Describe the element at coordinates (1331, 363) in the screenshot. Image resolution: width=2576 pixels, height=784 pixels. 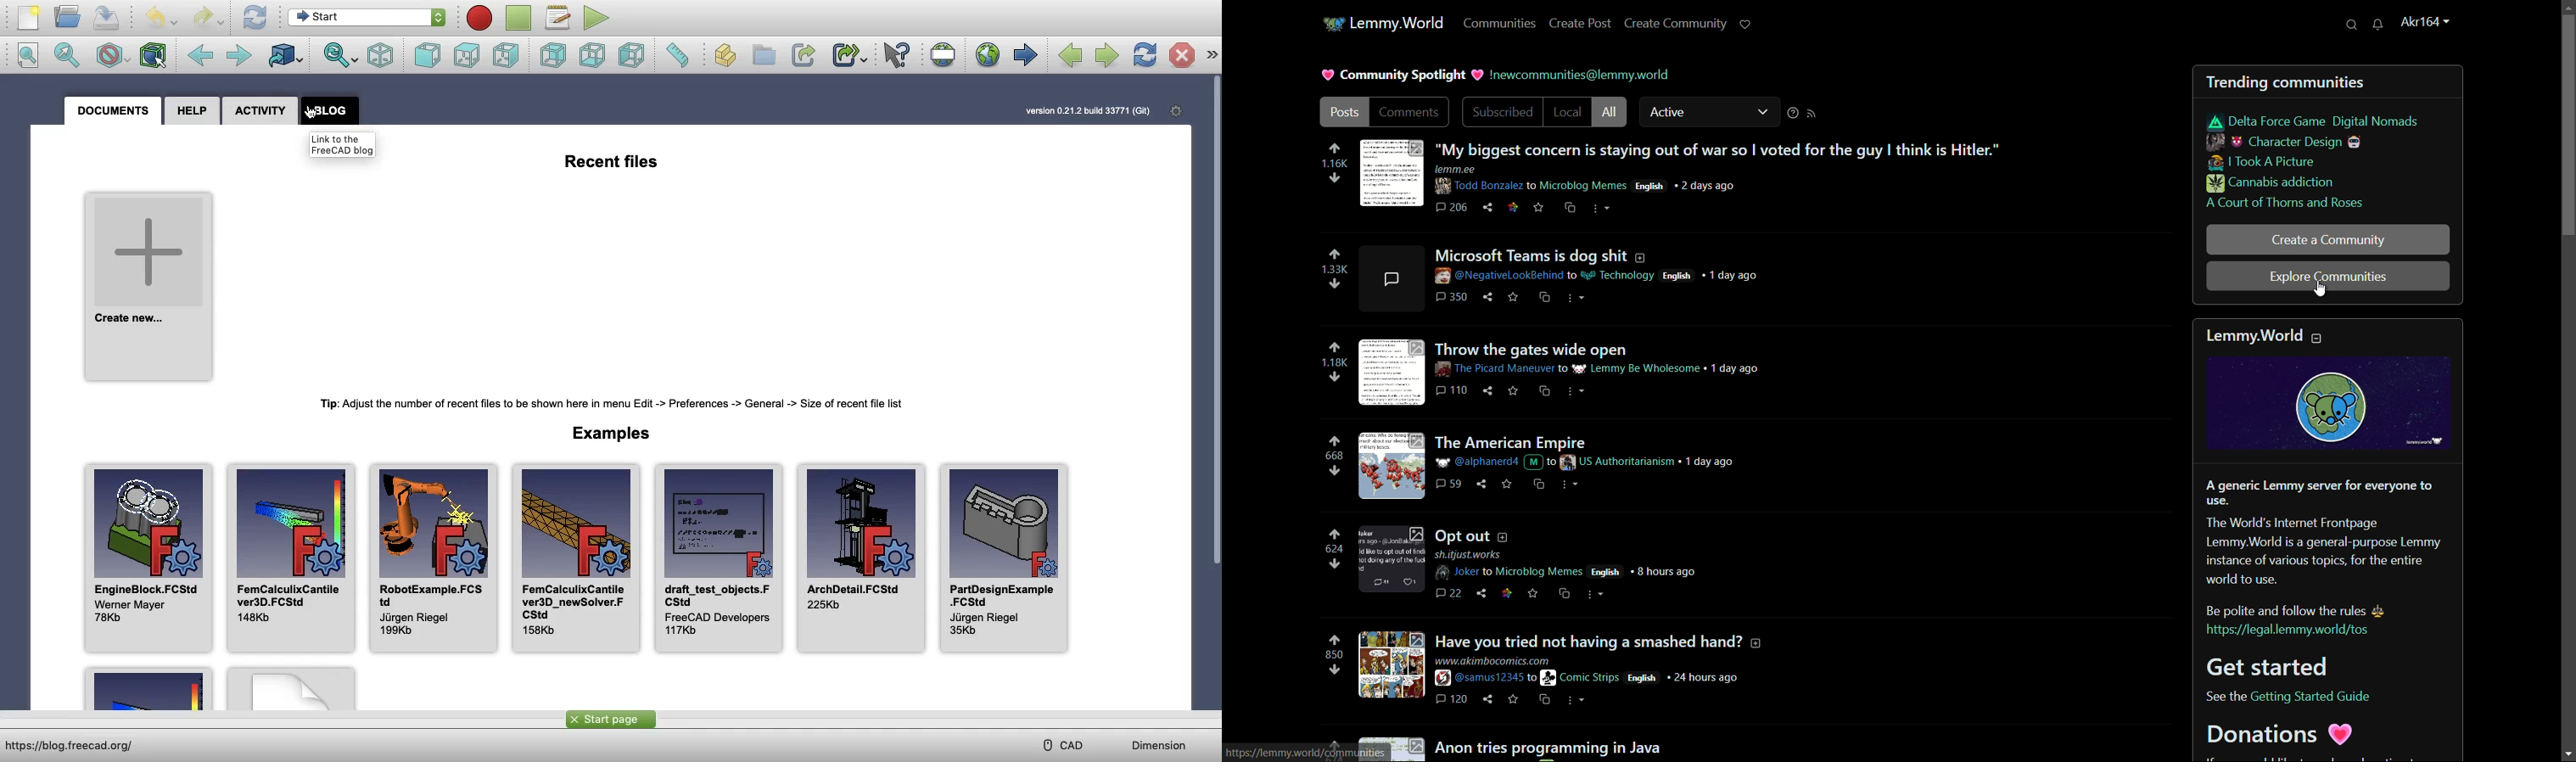
I see `number of votes` at that location.